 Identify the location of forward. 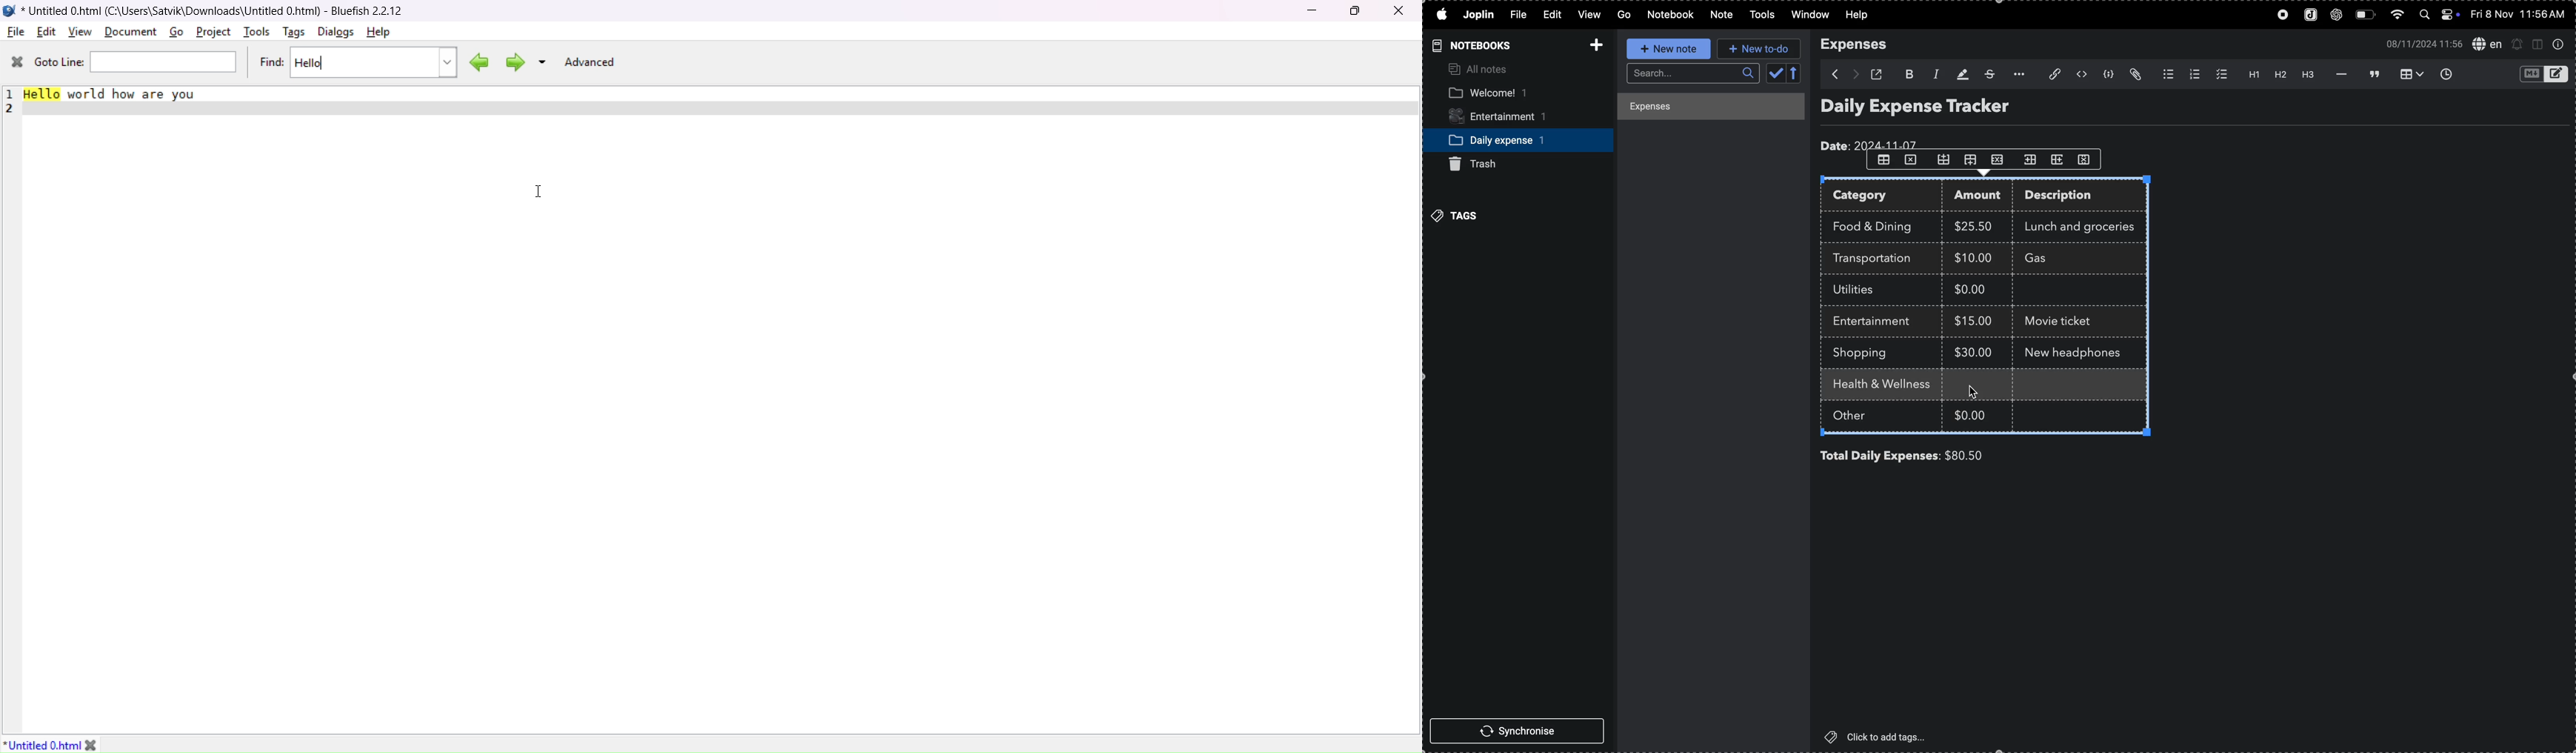
(1854, 75).